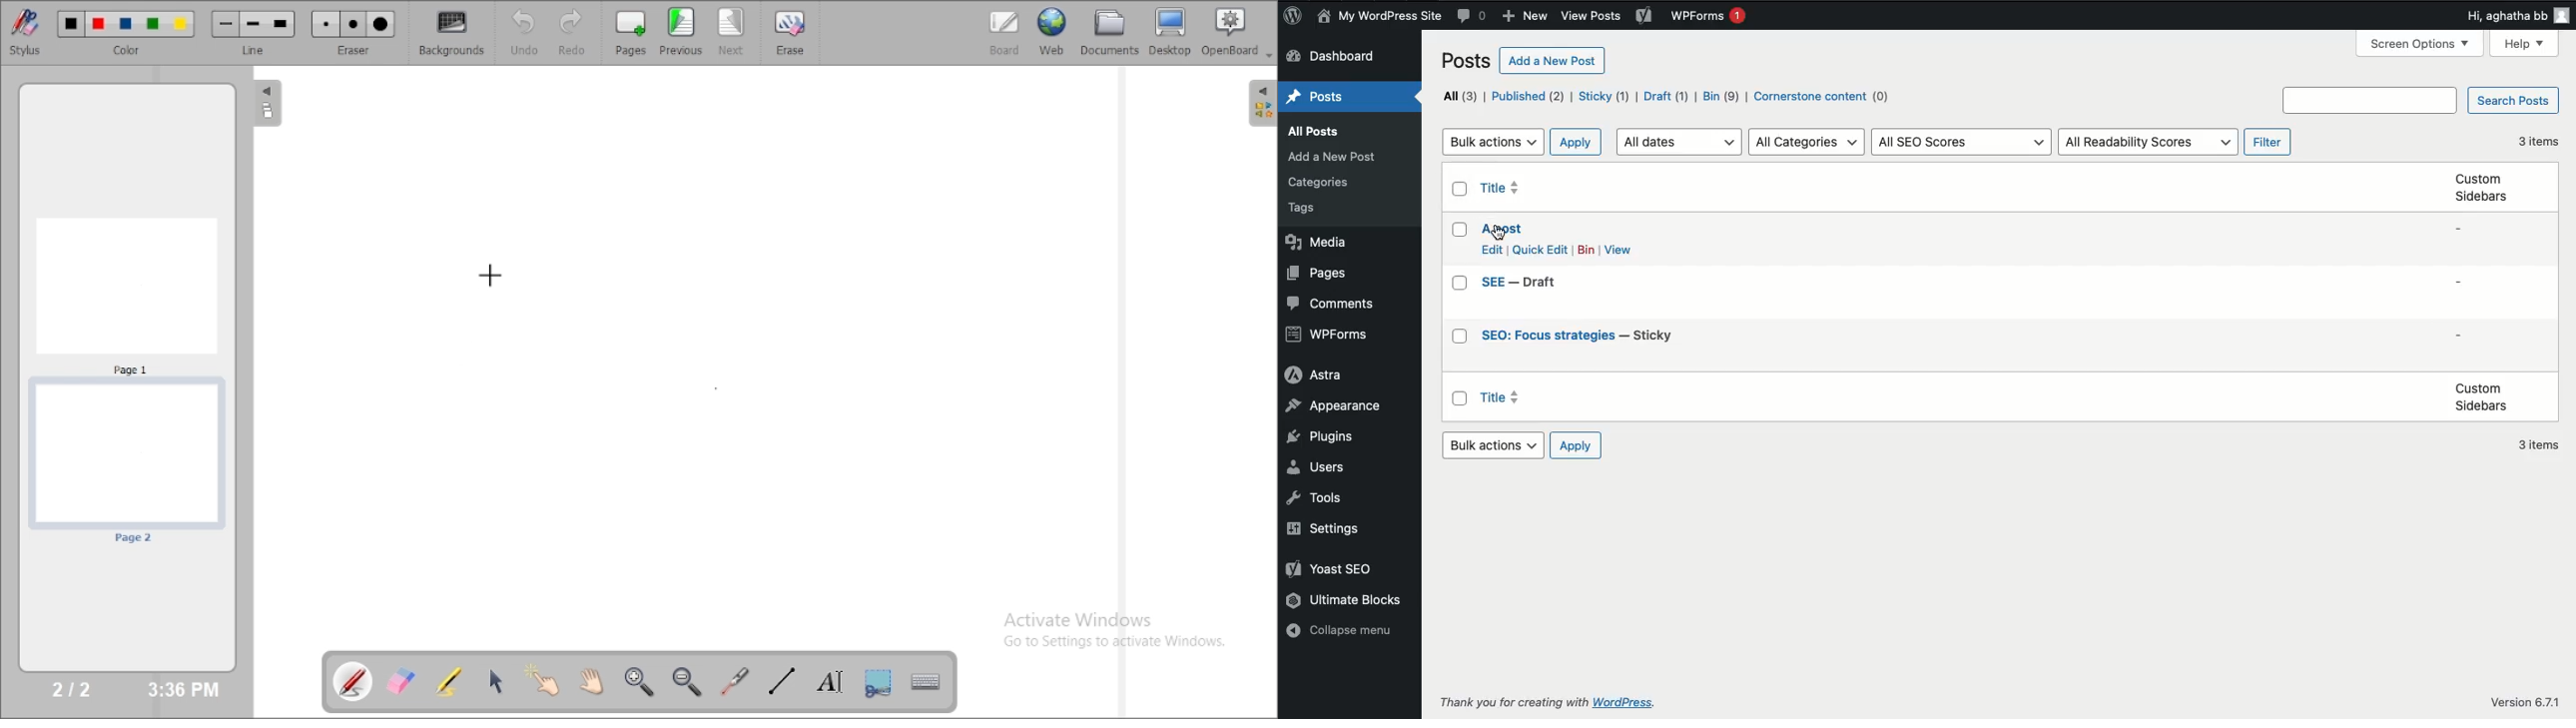  I want to click on Pages , so click(1320, 275).